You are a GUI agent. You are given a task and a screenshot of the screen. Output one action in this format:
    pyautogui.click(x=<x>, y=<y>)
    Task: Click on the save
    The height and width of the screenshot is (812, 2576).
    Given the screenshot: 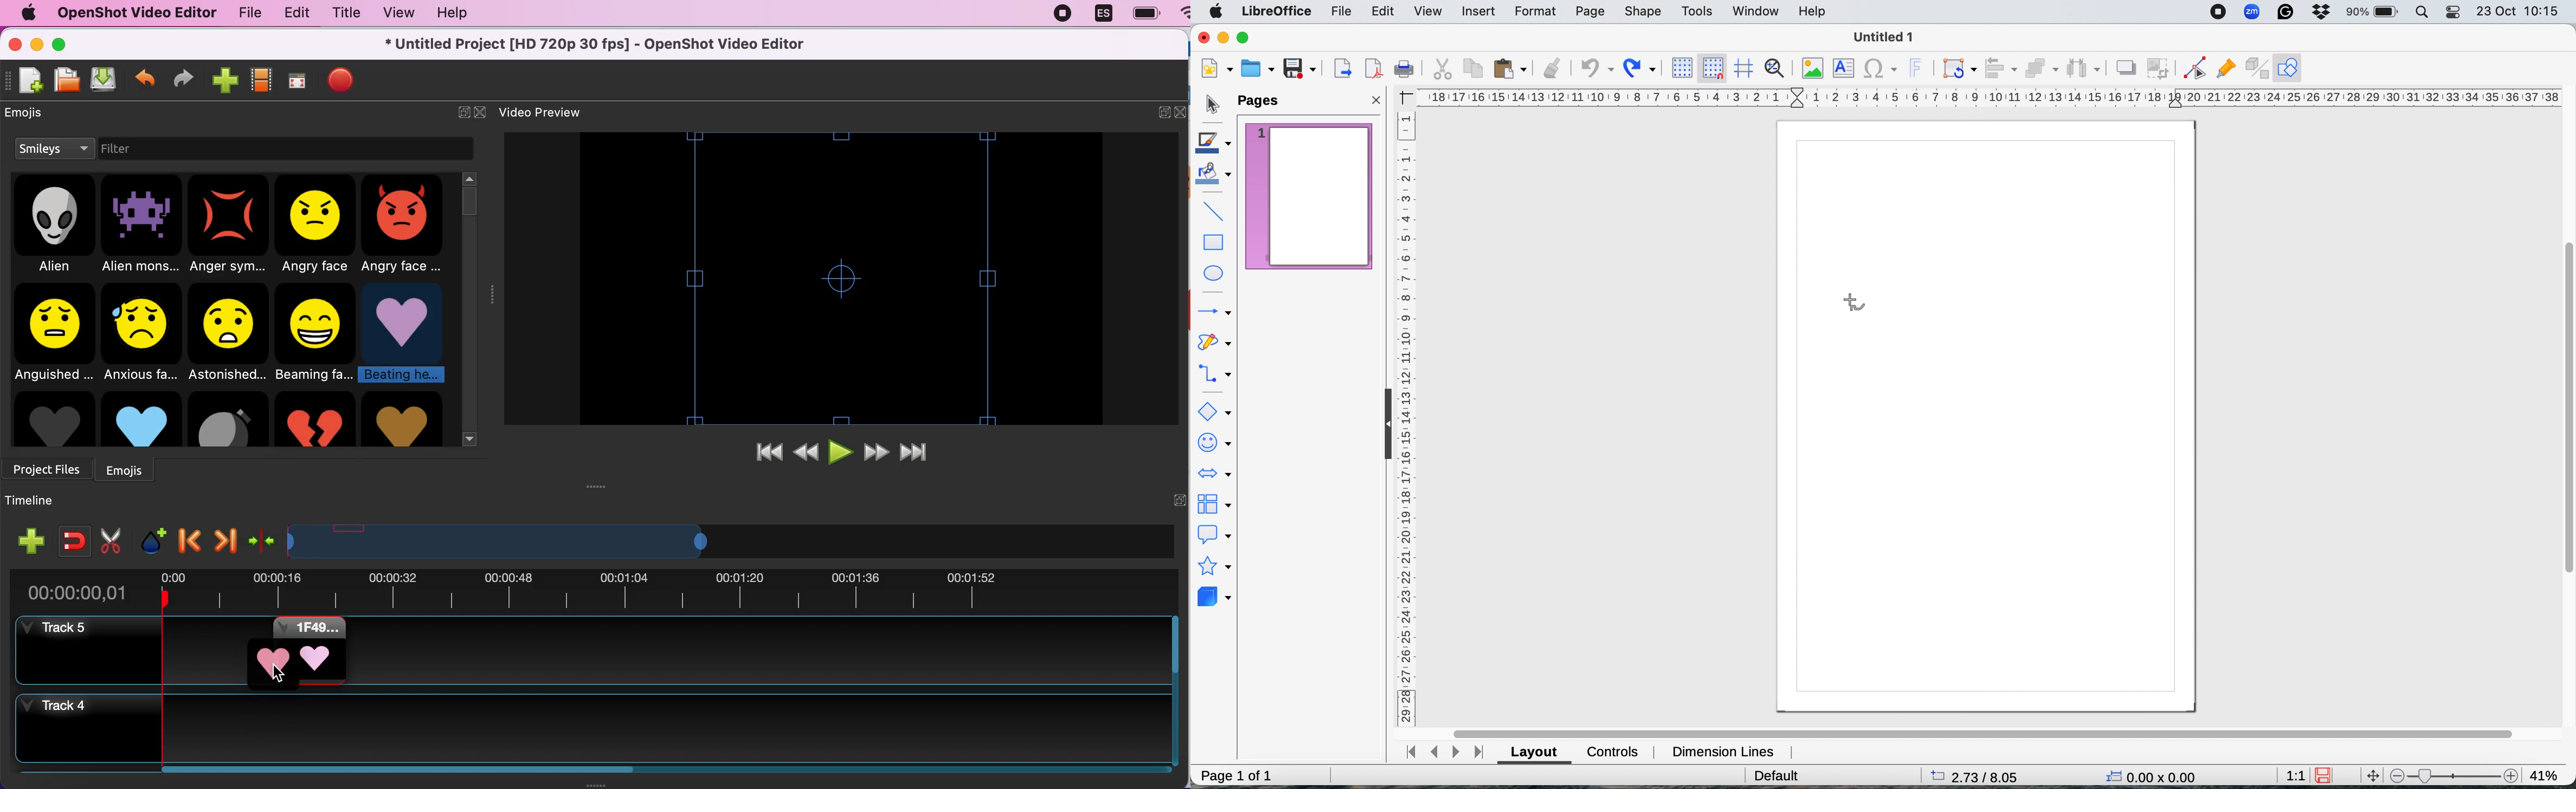 What is the action you would take?
    pyautogui.click(x=2322, y=776)
    